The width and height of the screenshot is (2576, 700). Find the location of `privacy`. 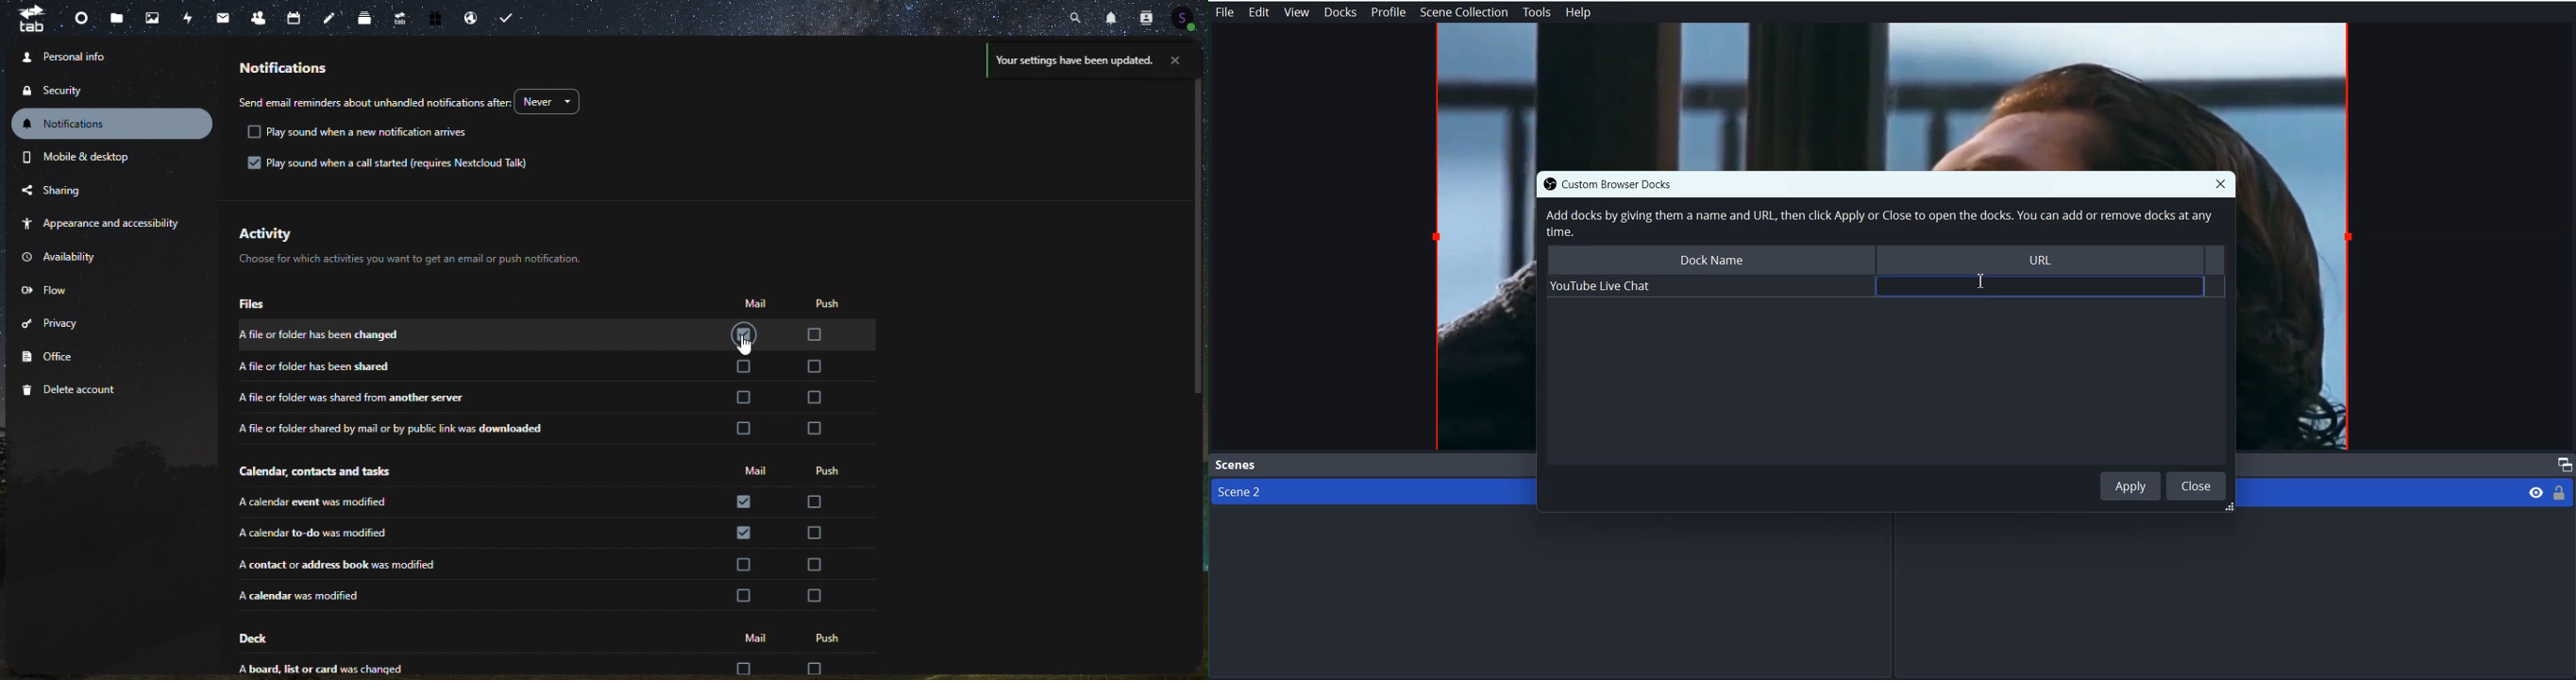

privacy is located at coordinates (69, 323).